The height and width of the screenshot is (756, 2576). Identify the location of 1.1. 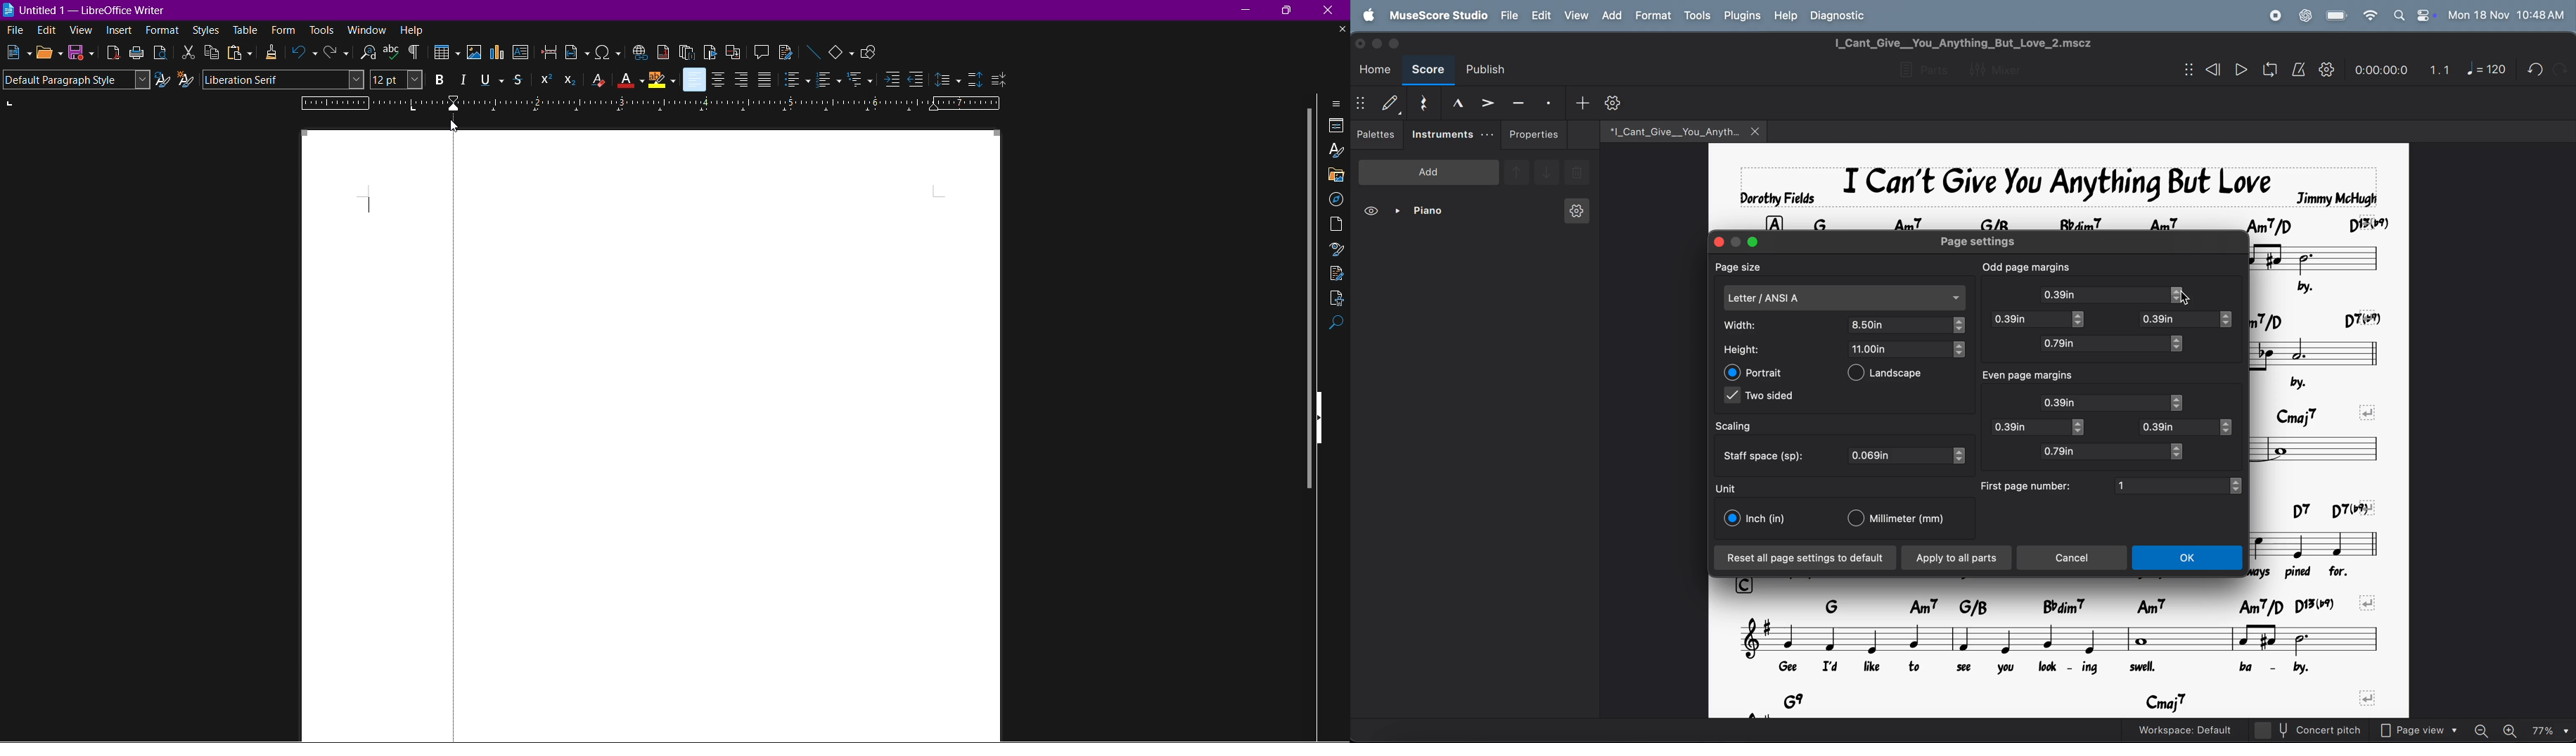
(2440, 67).